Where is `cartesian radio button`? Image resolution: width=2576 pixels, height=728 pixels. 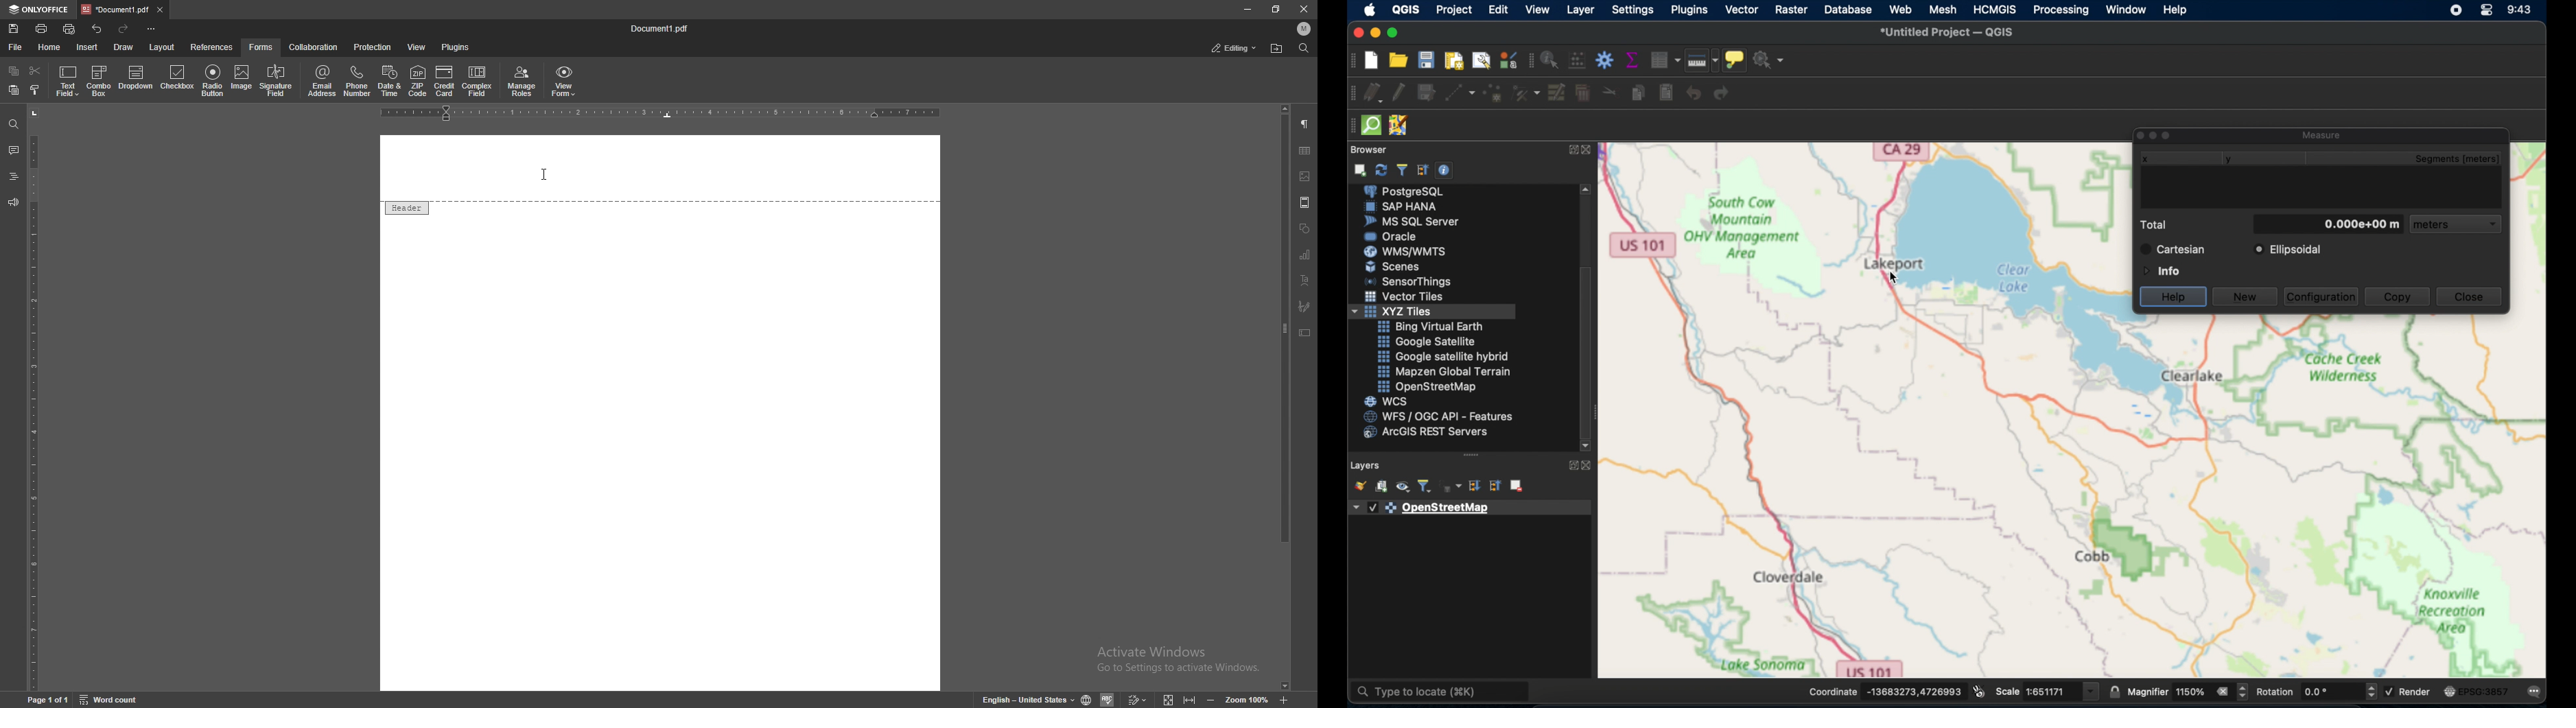
cartesian radio button is located at coordinates (2174, 249).